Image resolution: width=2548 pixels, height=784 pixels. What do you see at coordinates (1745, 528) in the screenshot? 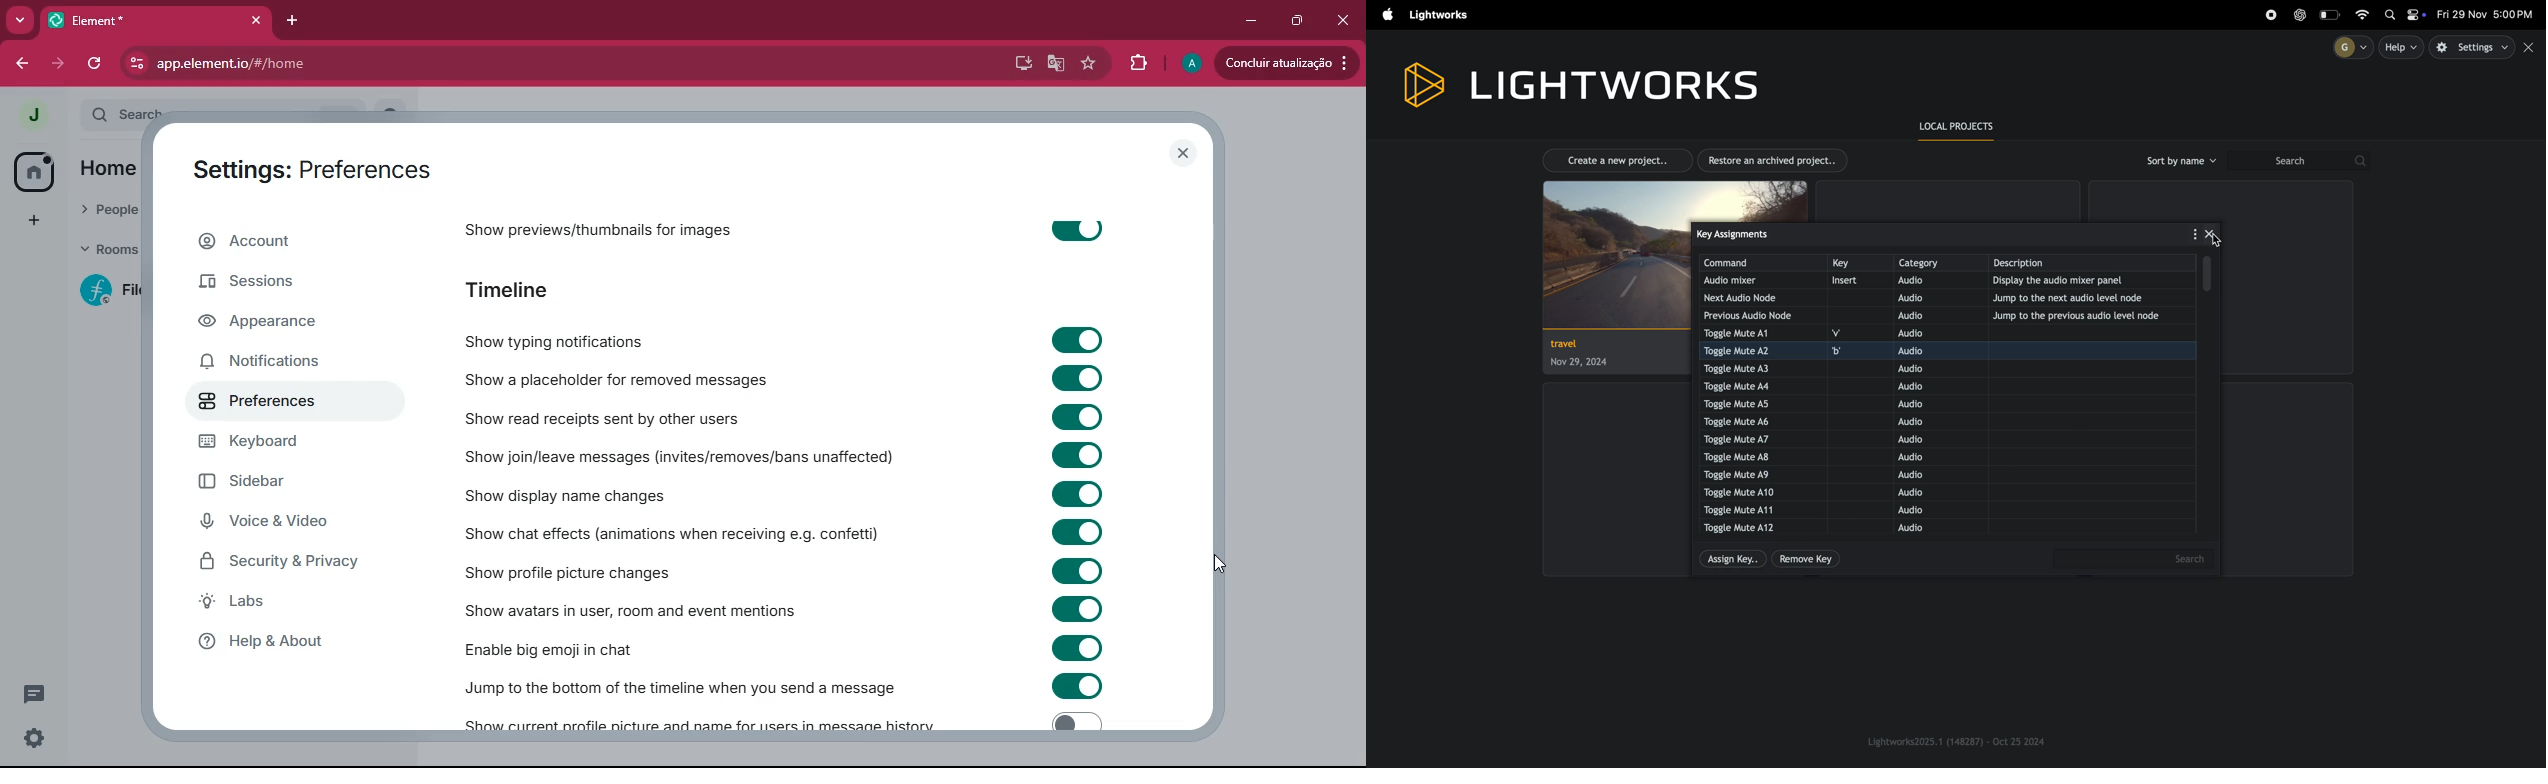
I see `toggle mute A12` at bounding box center [1745, 528].